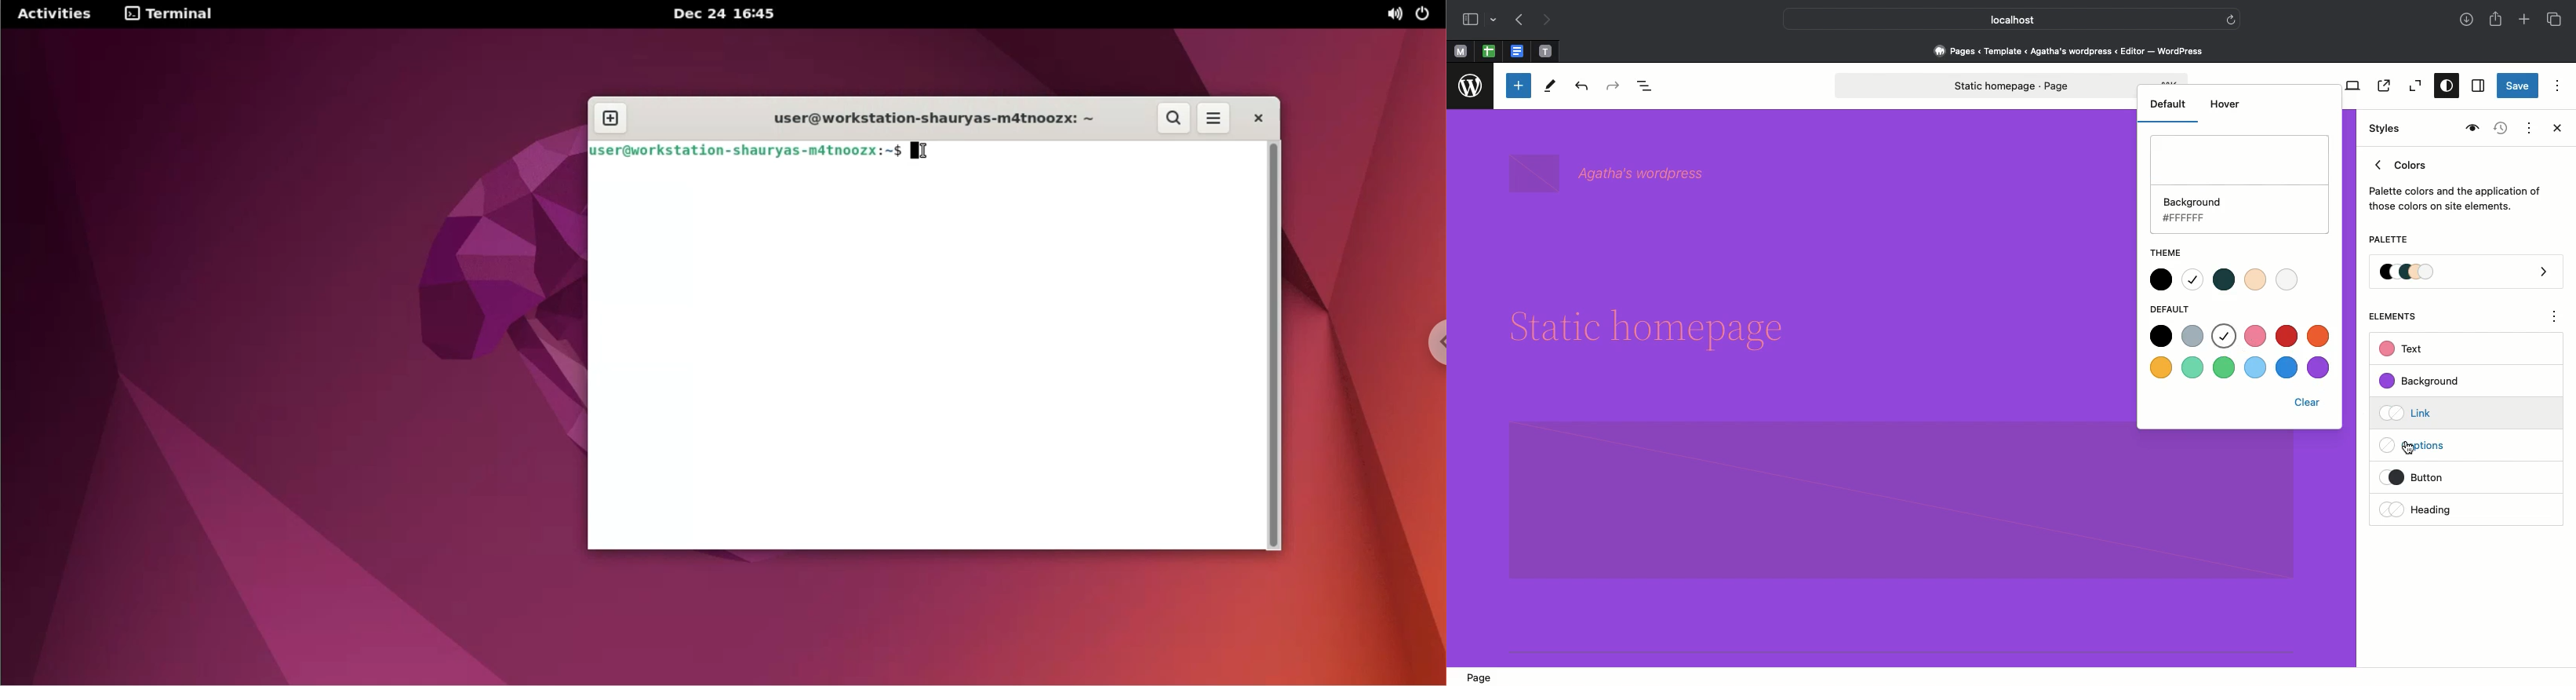  What do you see at coordinates (2476, 86) in the screenshot?
I see `Settings` at bounding box center [2476, 86].